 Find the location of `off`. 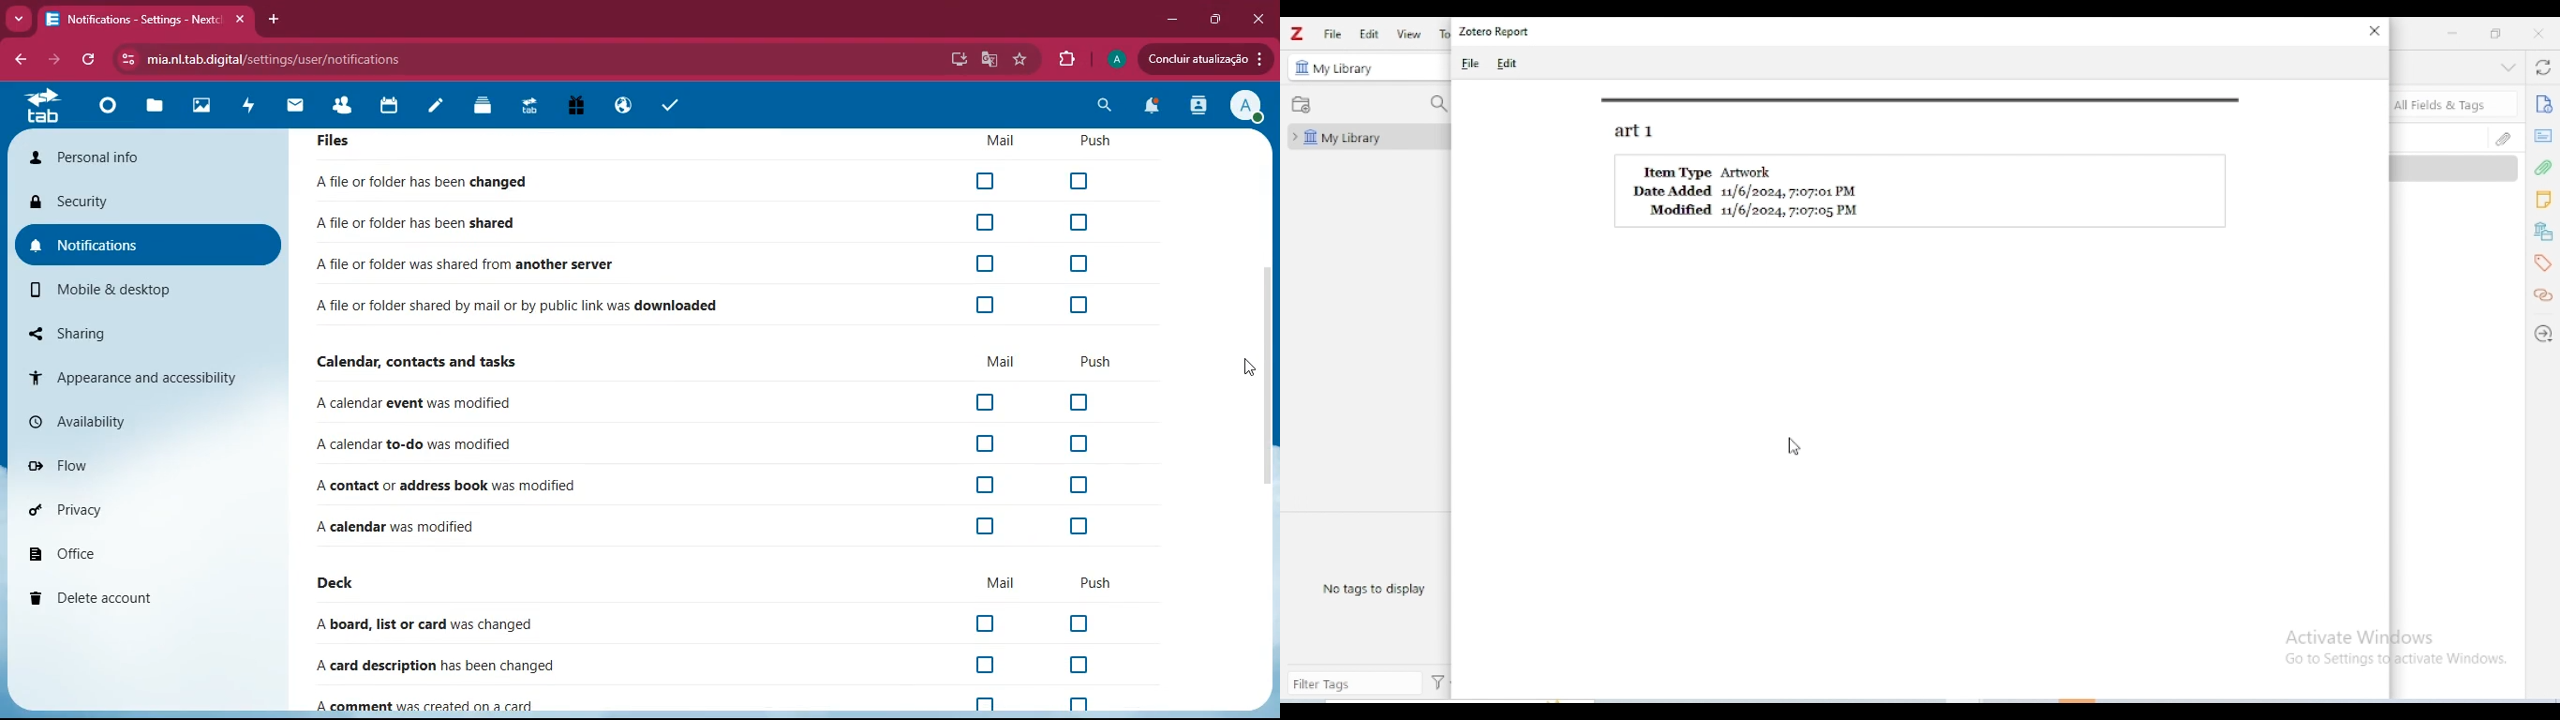

off is located at coordinates (1078, 666).